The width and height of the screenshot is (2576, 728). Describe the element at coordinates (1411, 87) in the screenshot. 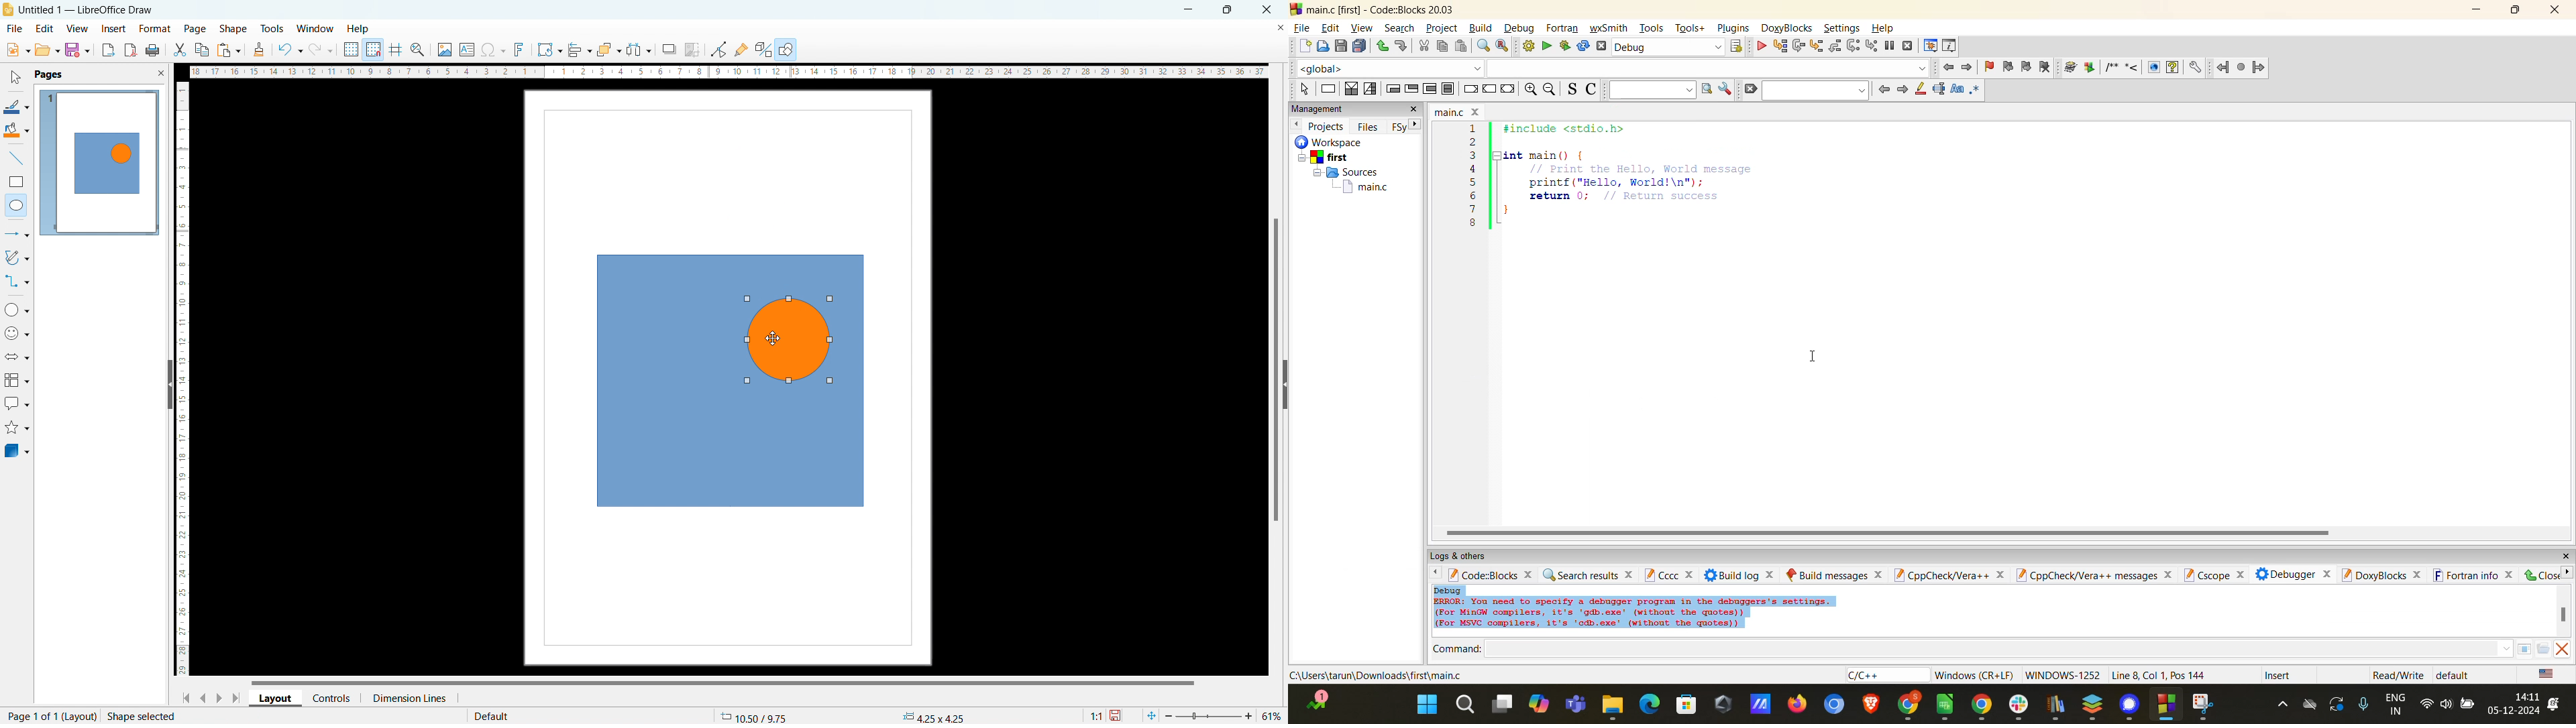

I see `exit condition loop` at that location.